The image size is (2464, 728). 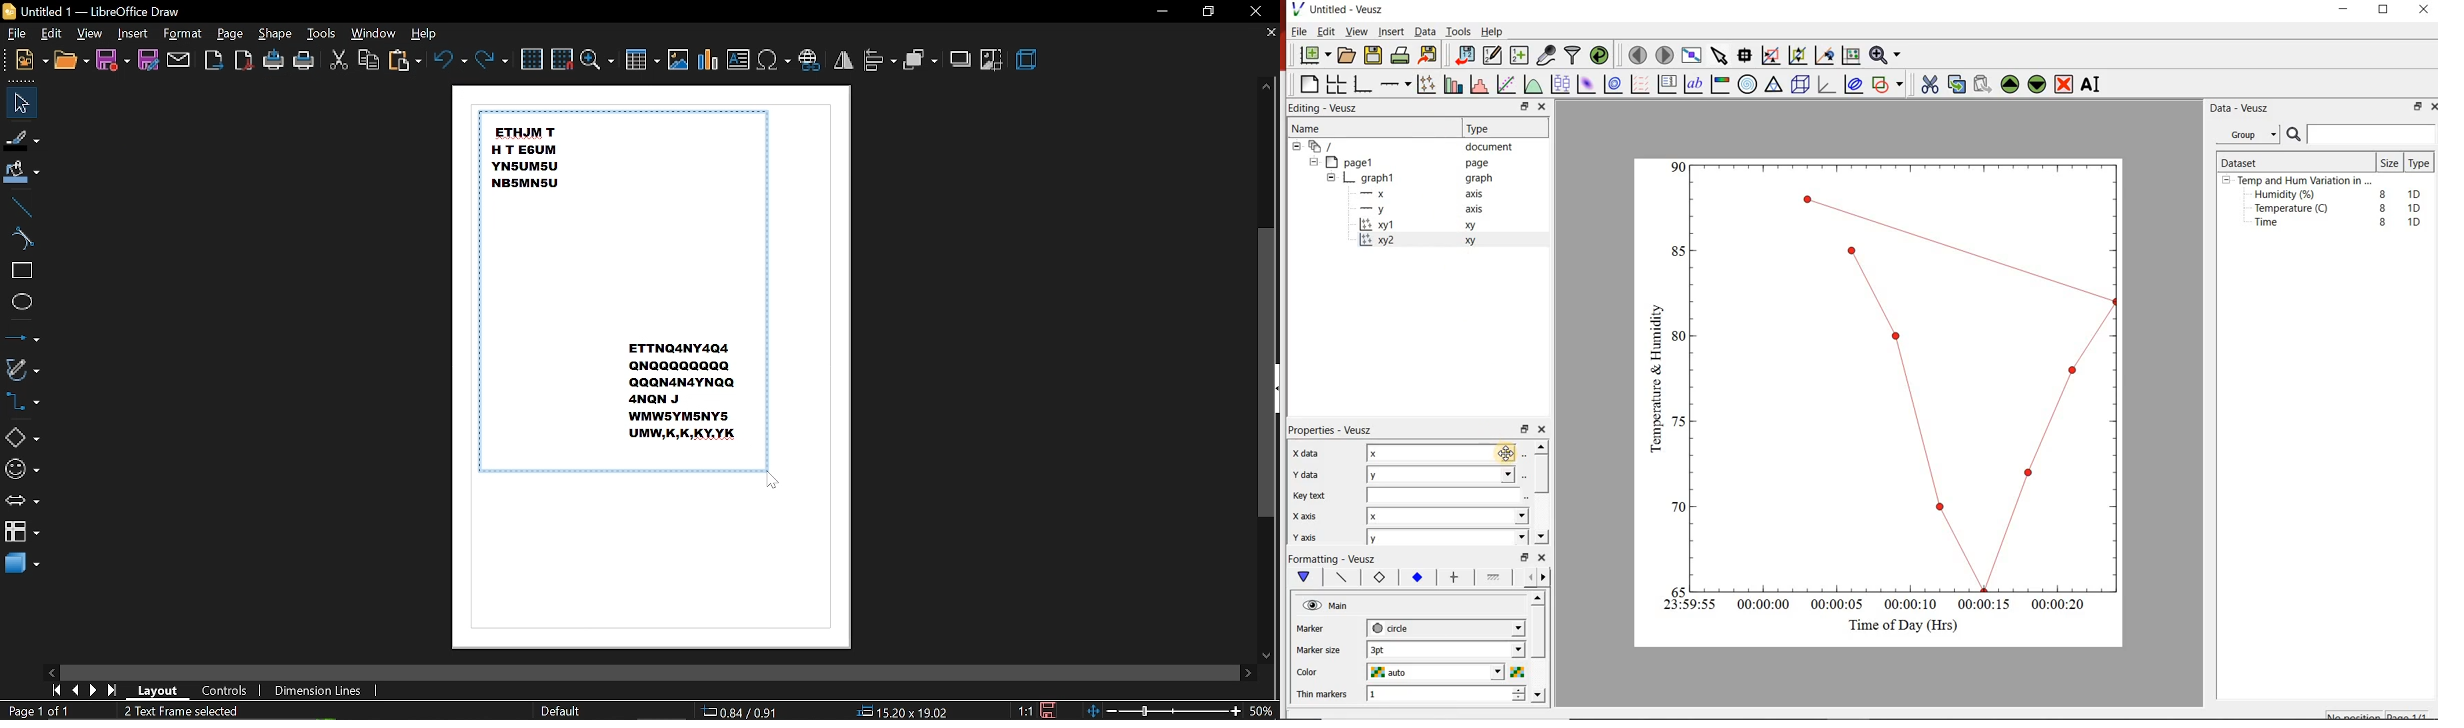 What do you see at coordinates (738, 60) in the screenshot?
I see `insert text` at bounding box center [738, 60].